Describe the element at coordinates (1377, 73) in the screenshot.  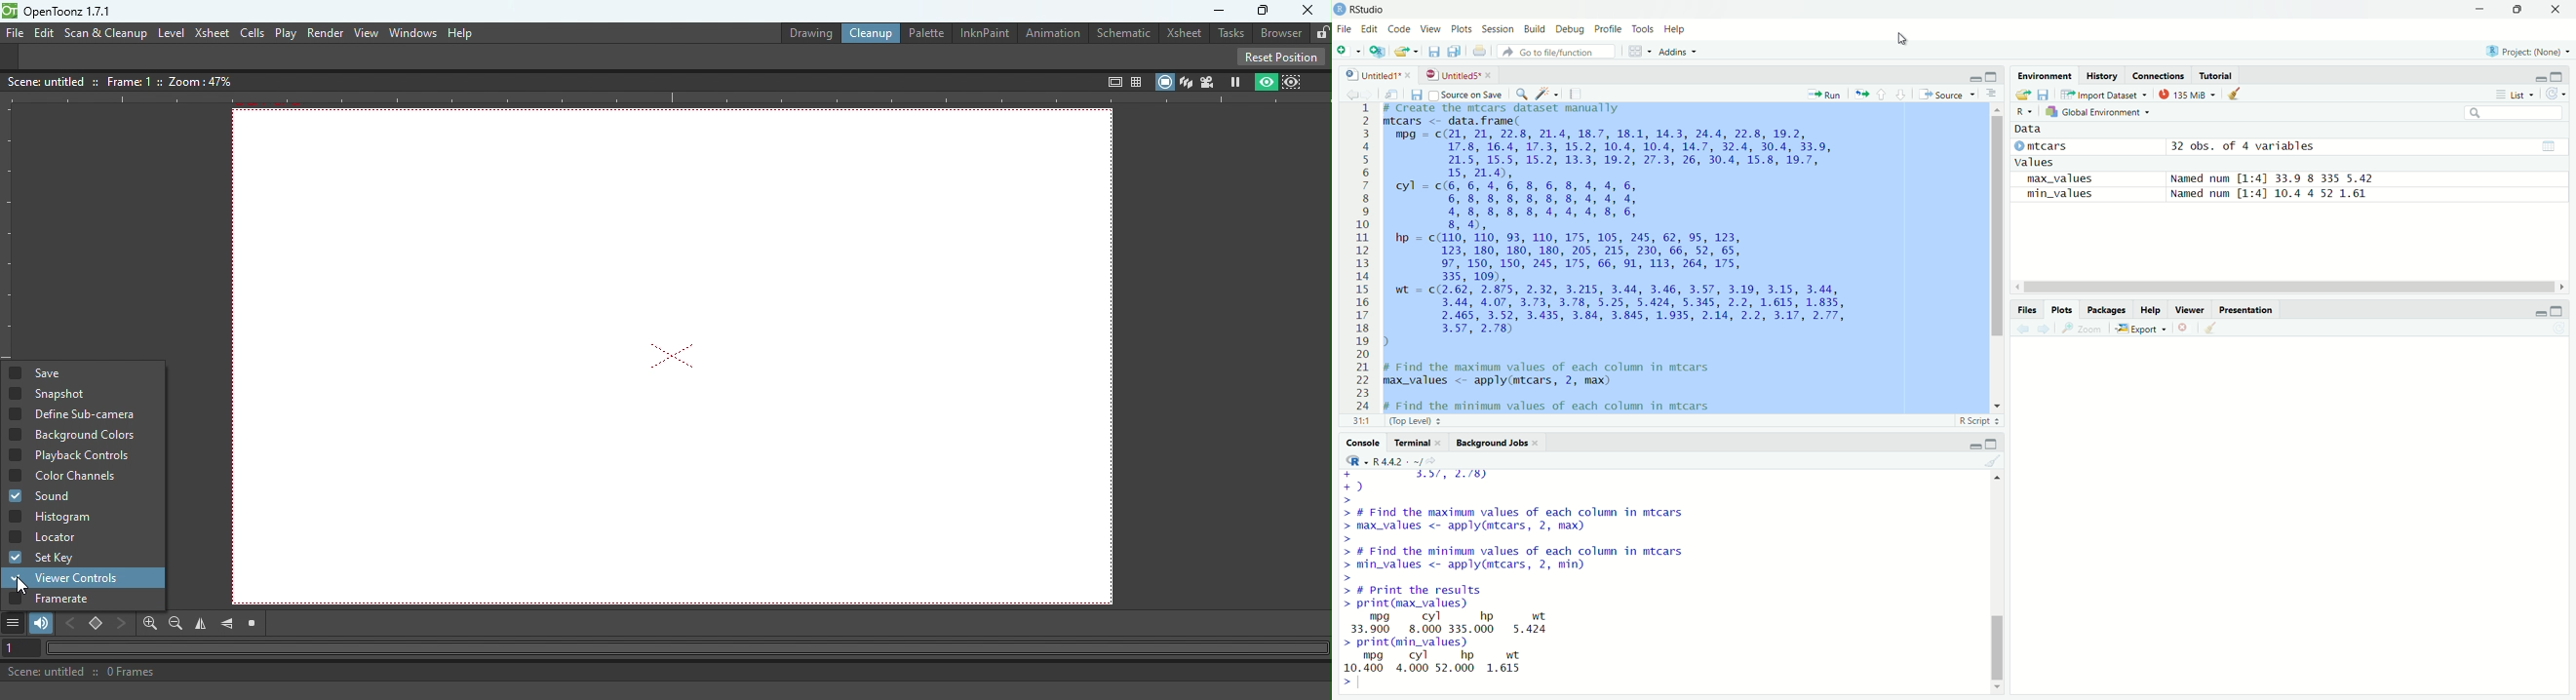
I see `) | Untitled1*` at that location.